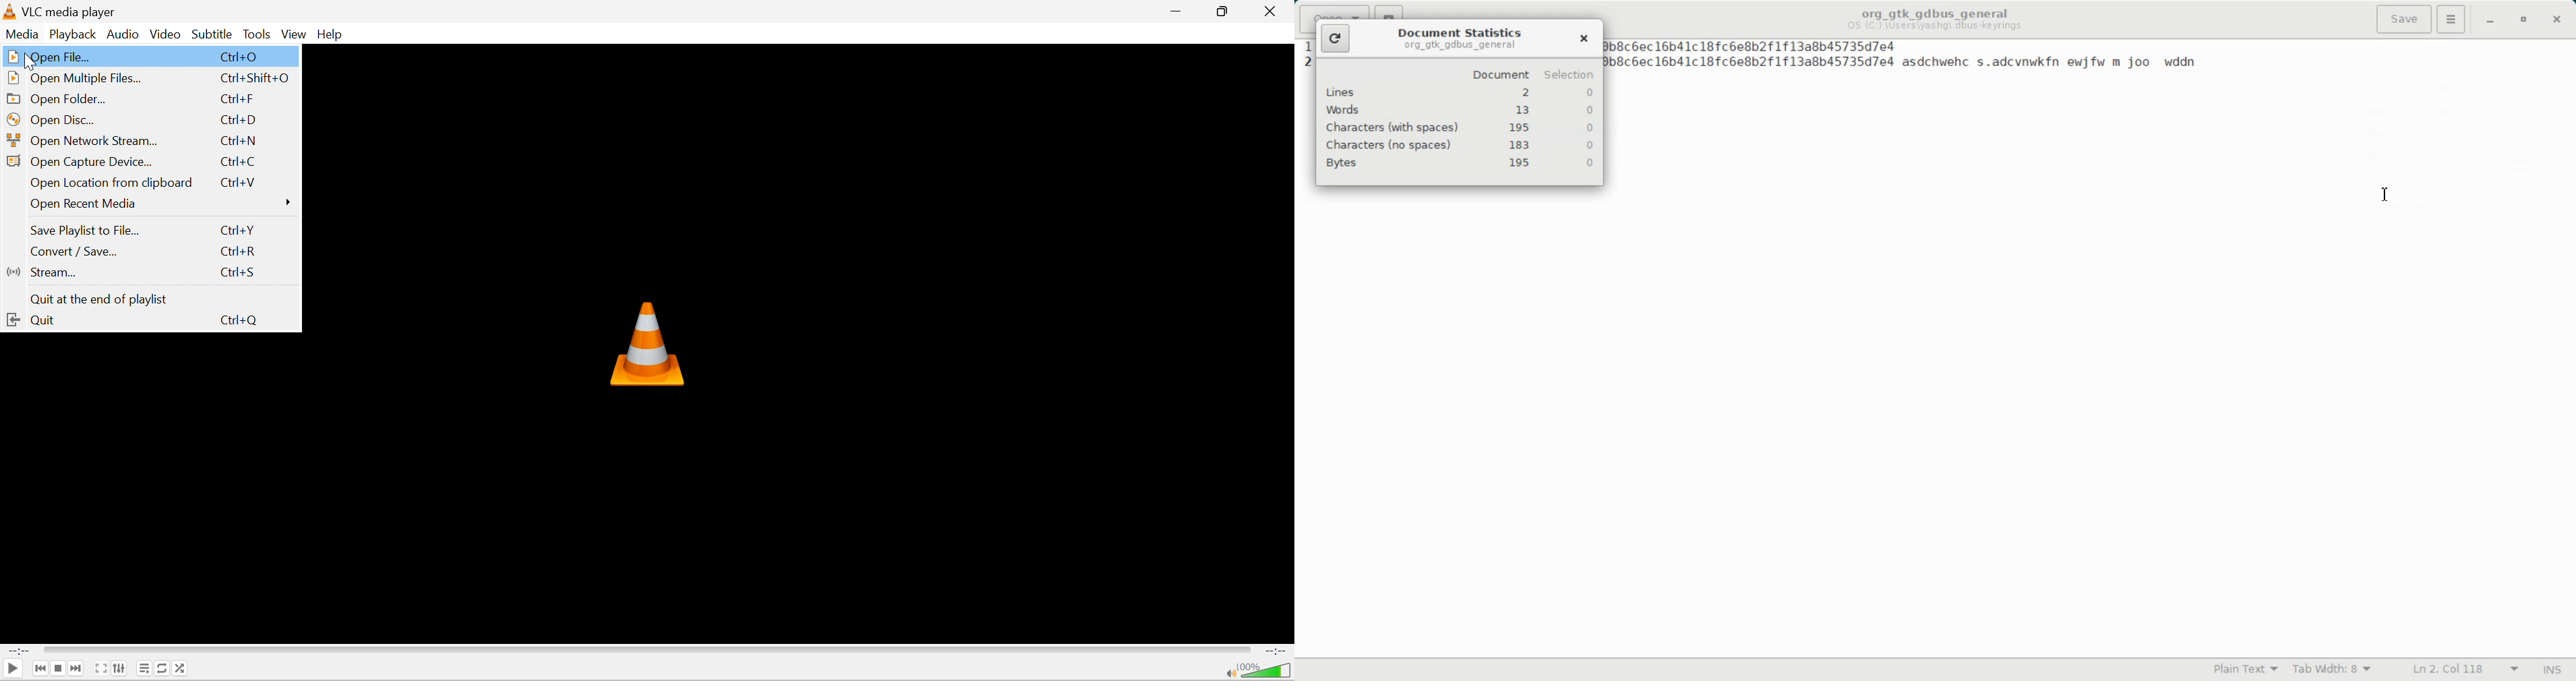  Describe the element at coordinates (1267, 671) in the screenshot. I see `Volume controls` at that location.